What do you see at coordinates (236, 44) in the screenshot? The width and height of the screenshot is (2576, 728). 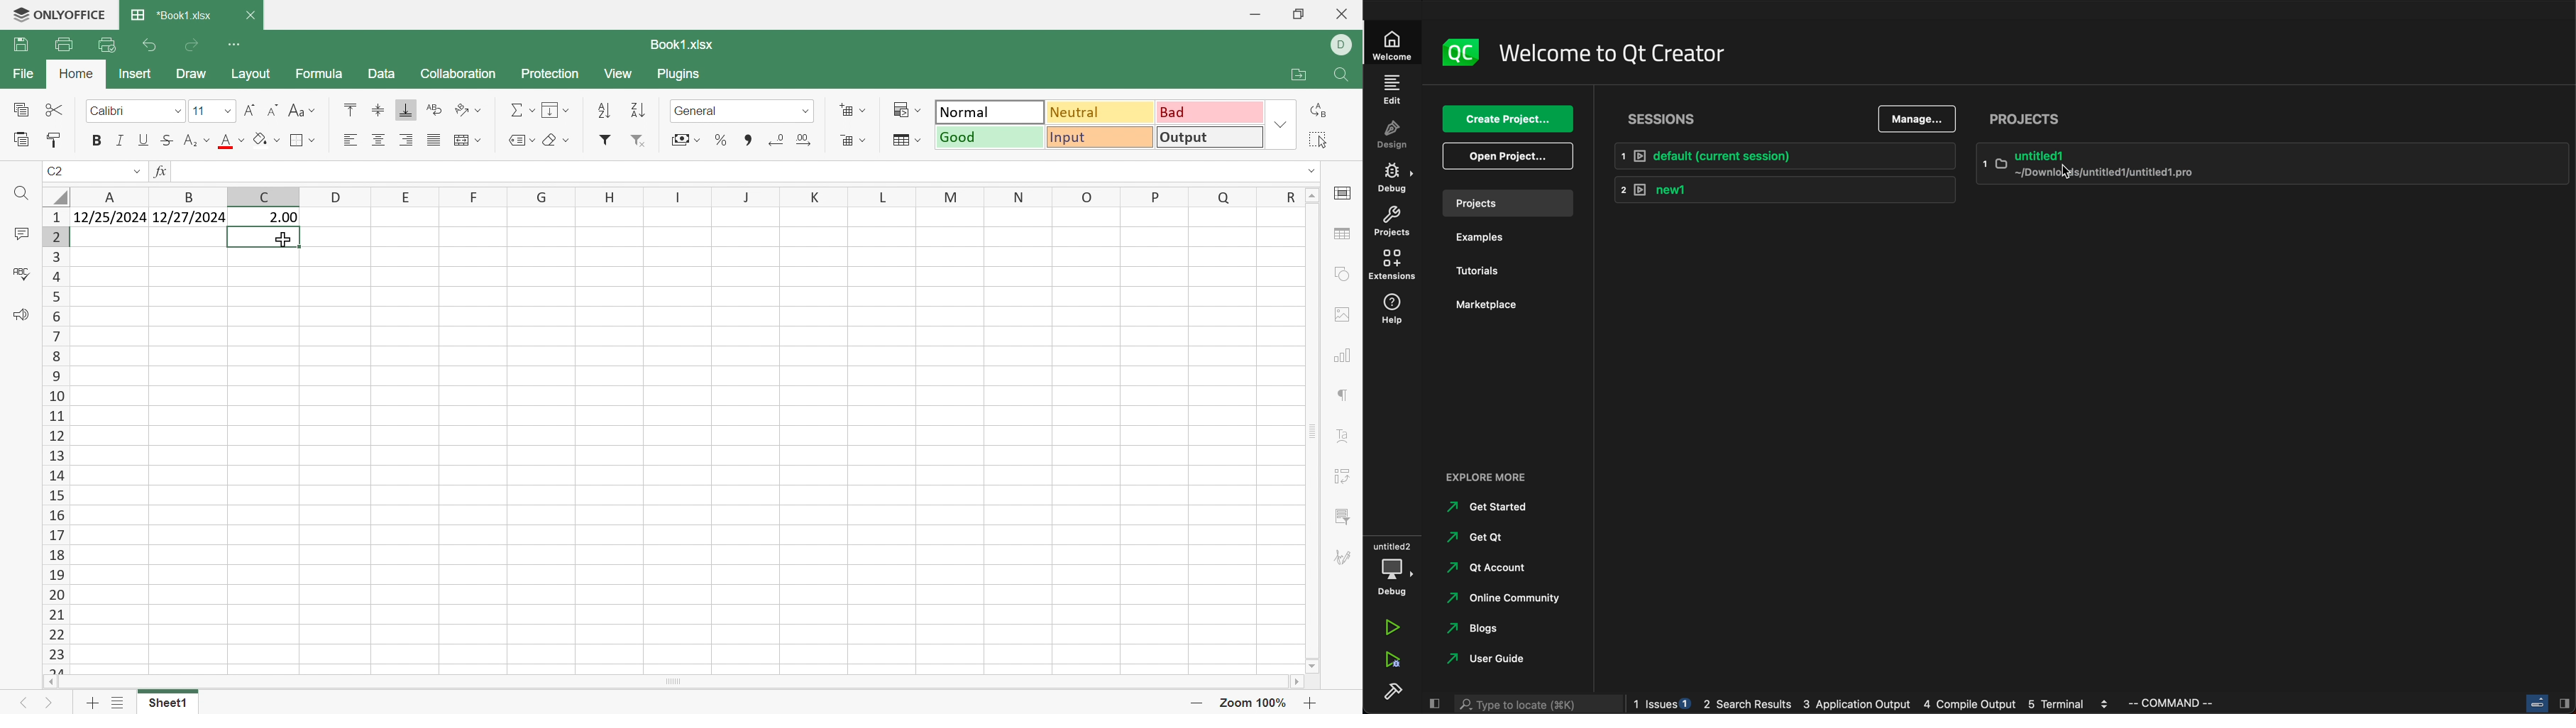 I see `Customize Quick Access Toolbar` at bounding box center [236, 44].